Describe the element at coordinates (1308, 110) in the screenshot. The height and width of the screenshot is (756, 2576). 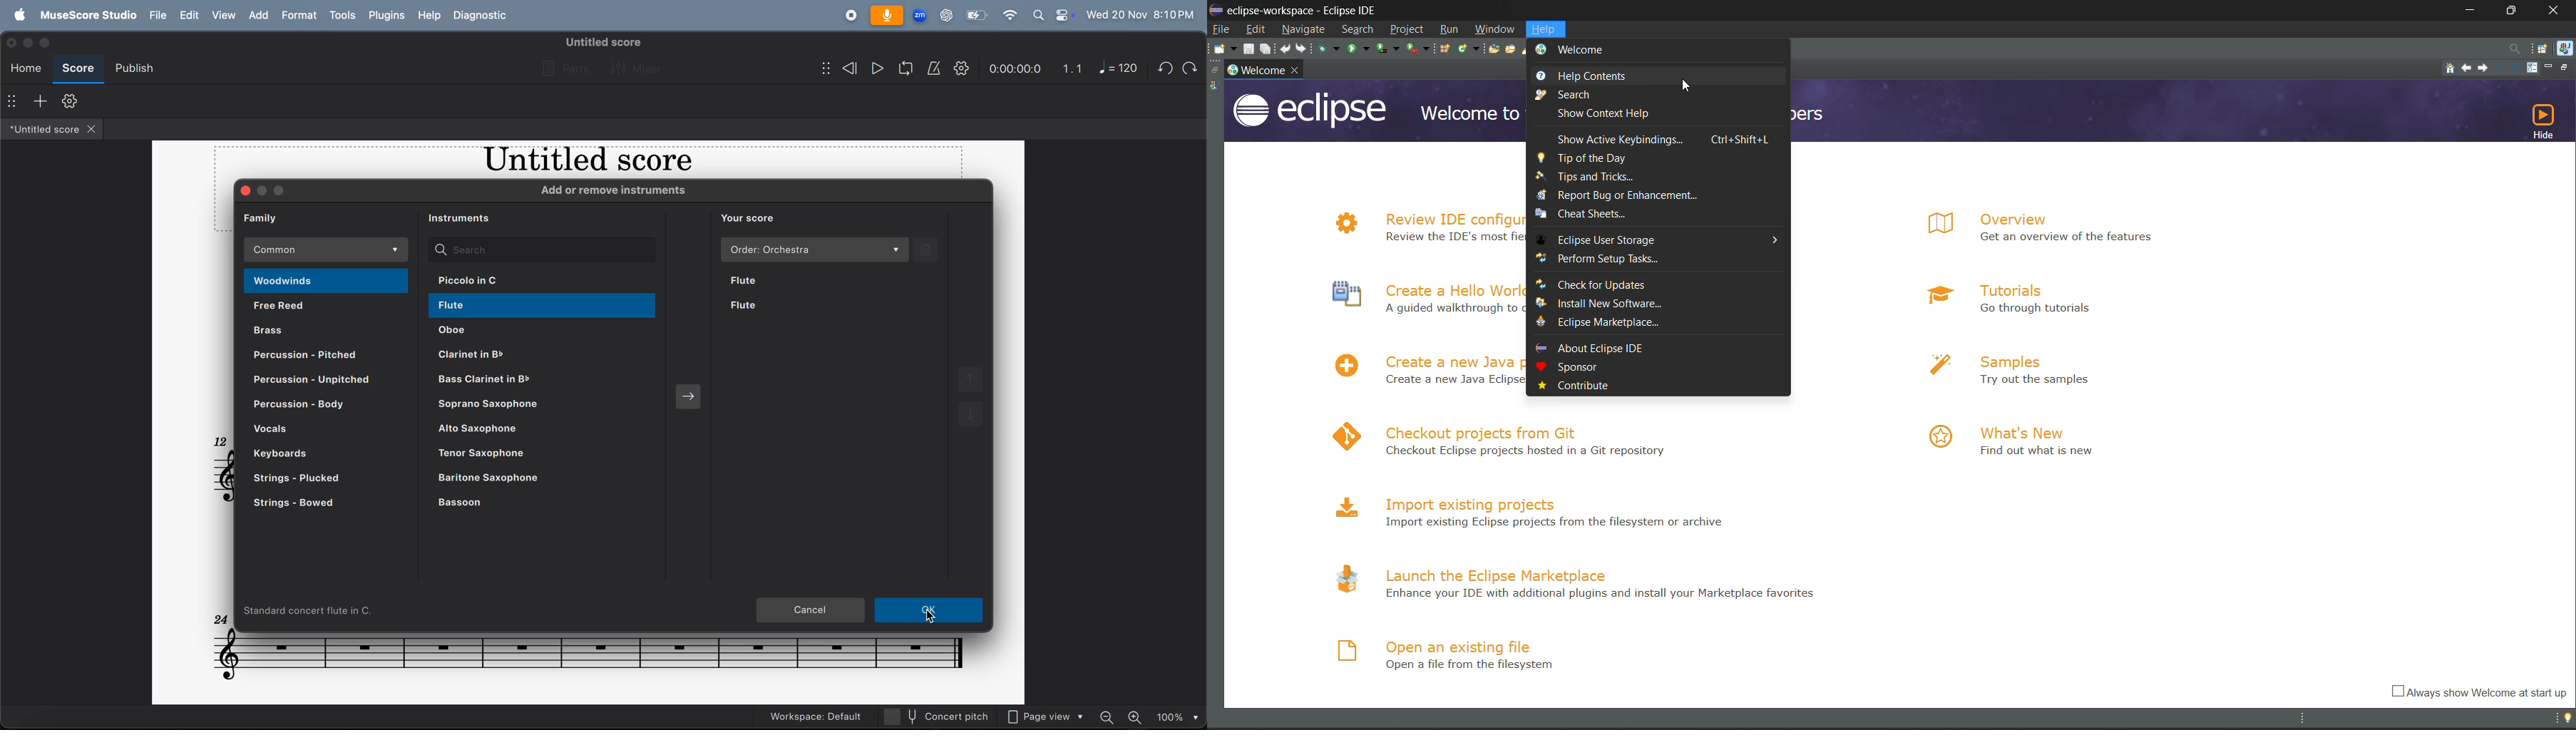
I see `eclipse` at that location.